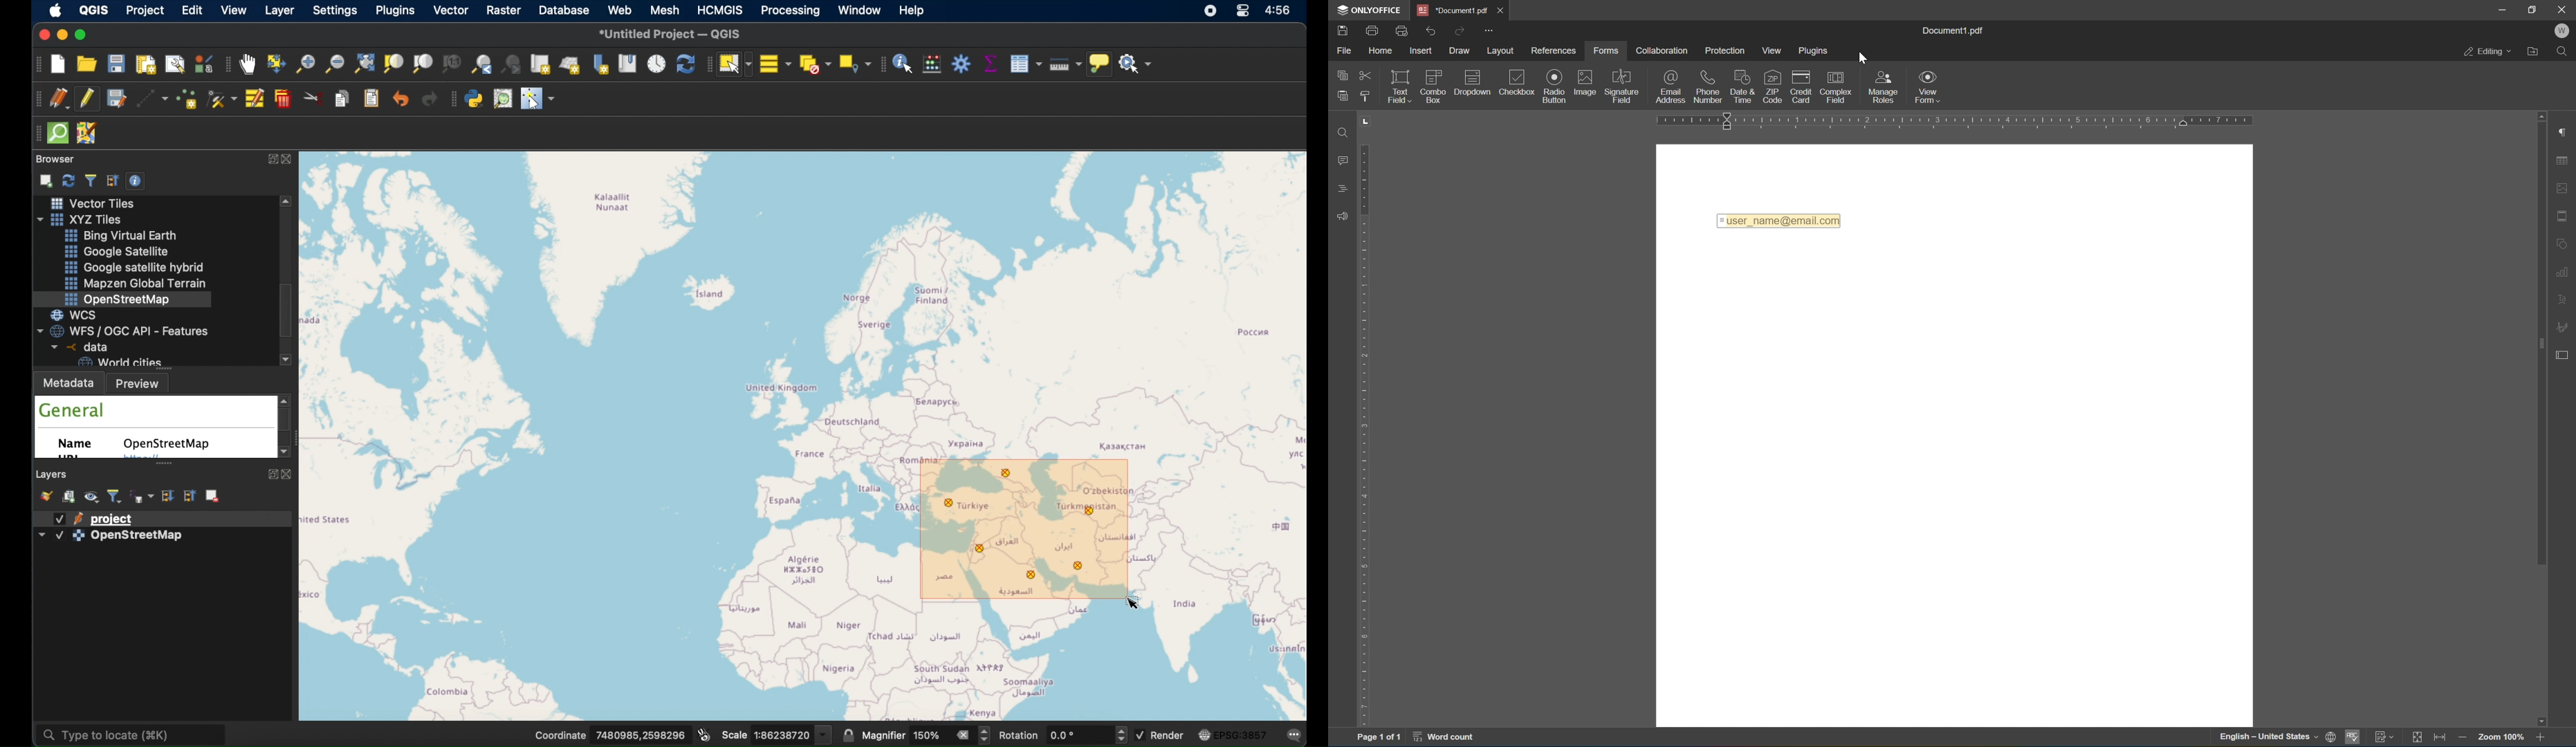  What do you see at coordinates (684, 64) in the screenshot?
I see `refresh` at bounding box center [684, 64].